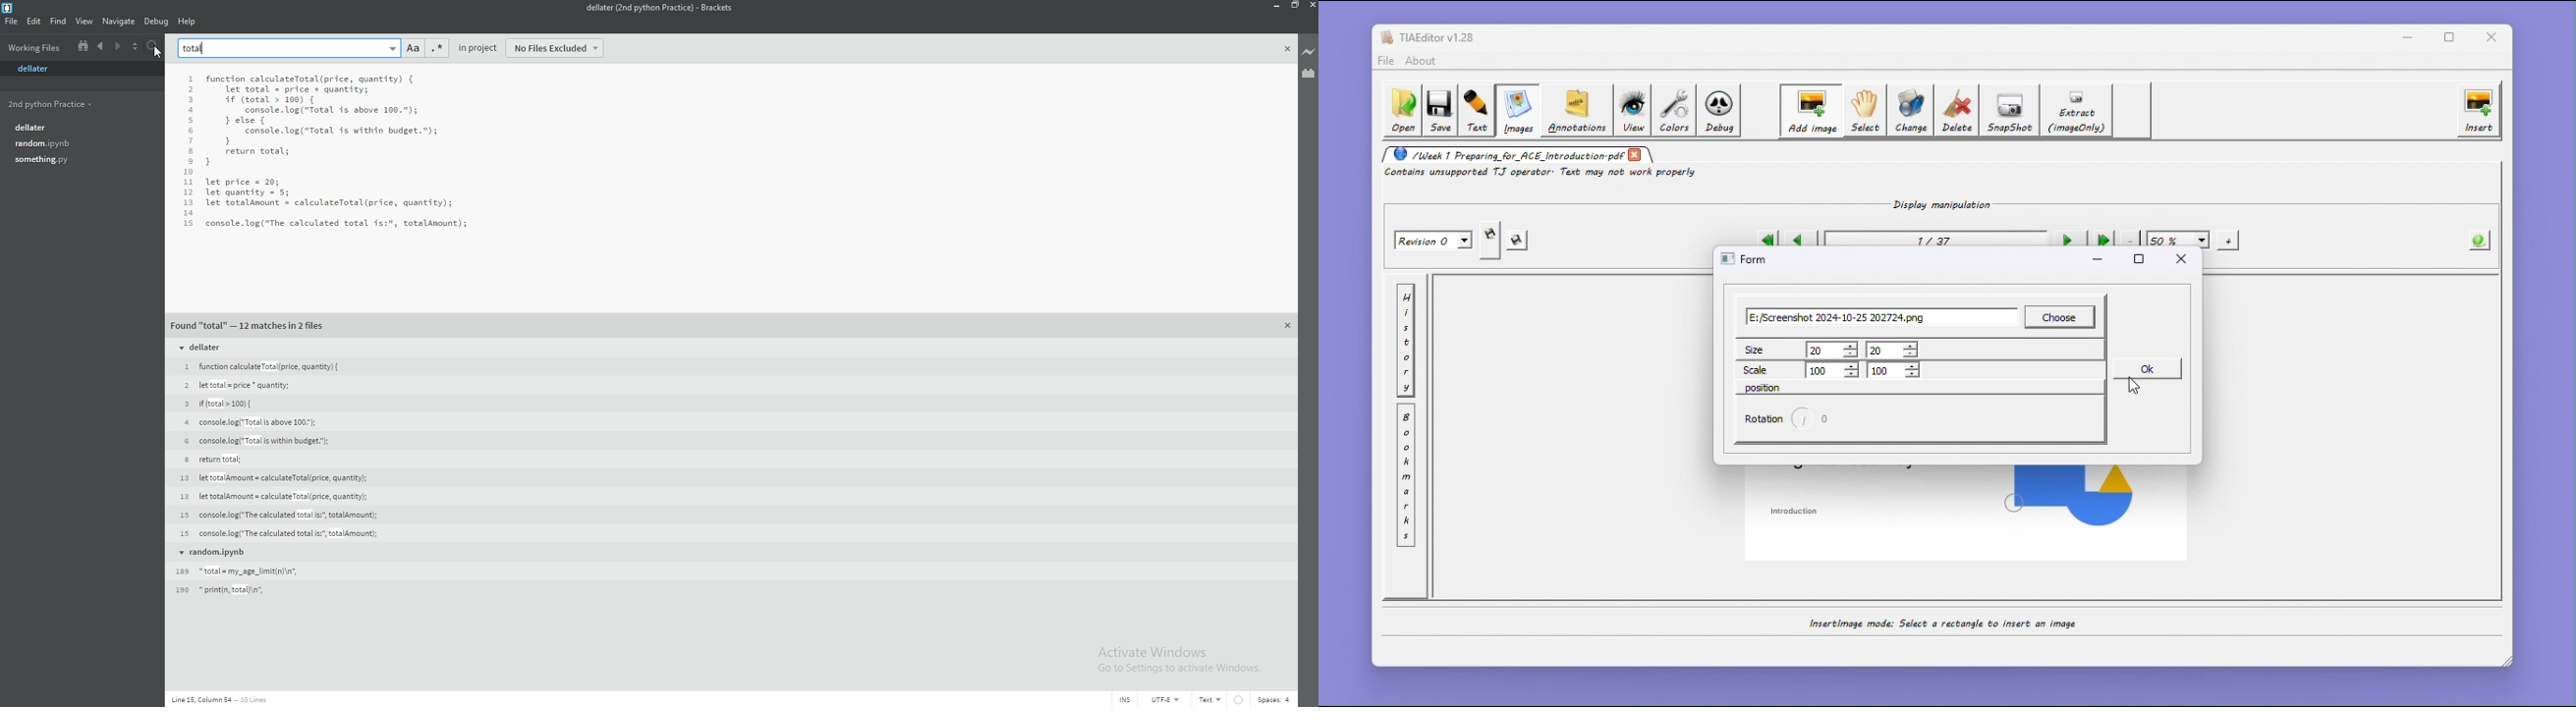  Describe the element at coordinates (189, 163) in the screenshot. I see `9` at that location.